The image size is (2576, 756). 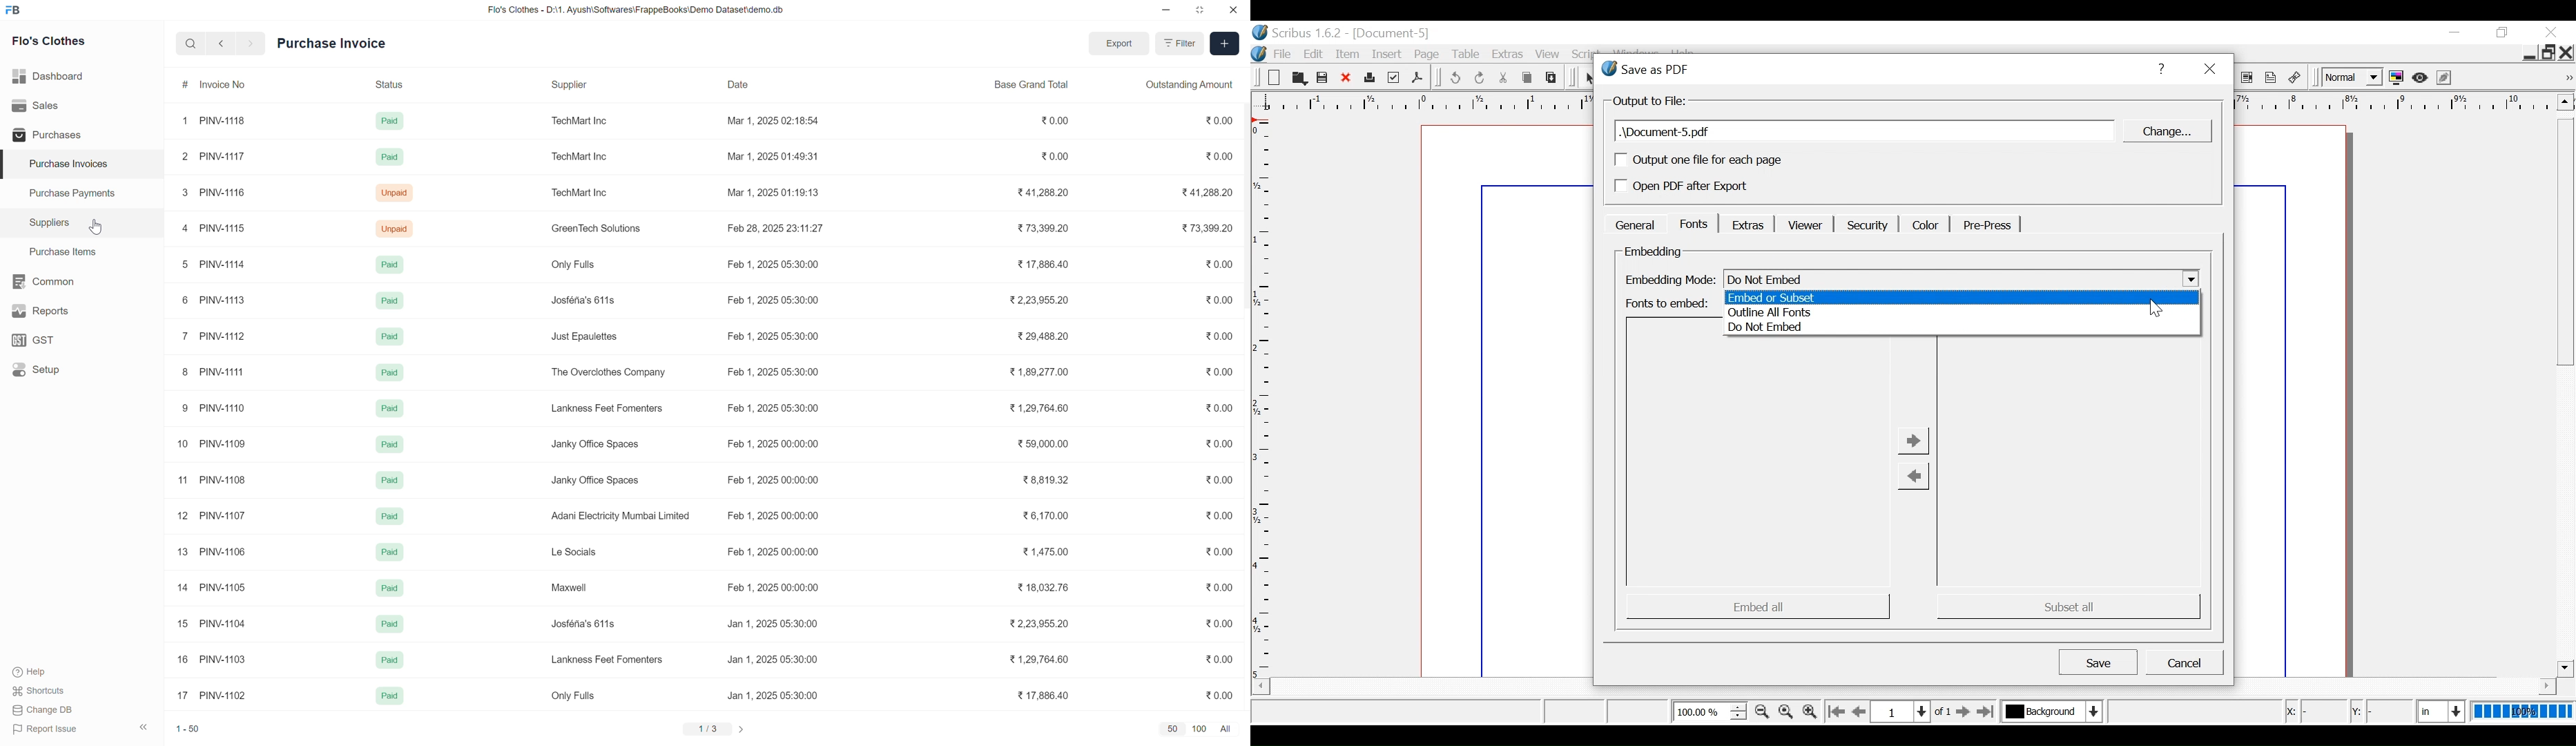 What do you see at coordinates (213, 441) in the screenshot?
I see `10 PINV-1109` at bounding box center [213, 441].